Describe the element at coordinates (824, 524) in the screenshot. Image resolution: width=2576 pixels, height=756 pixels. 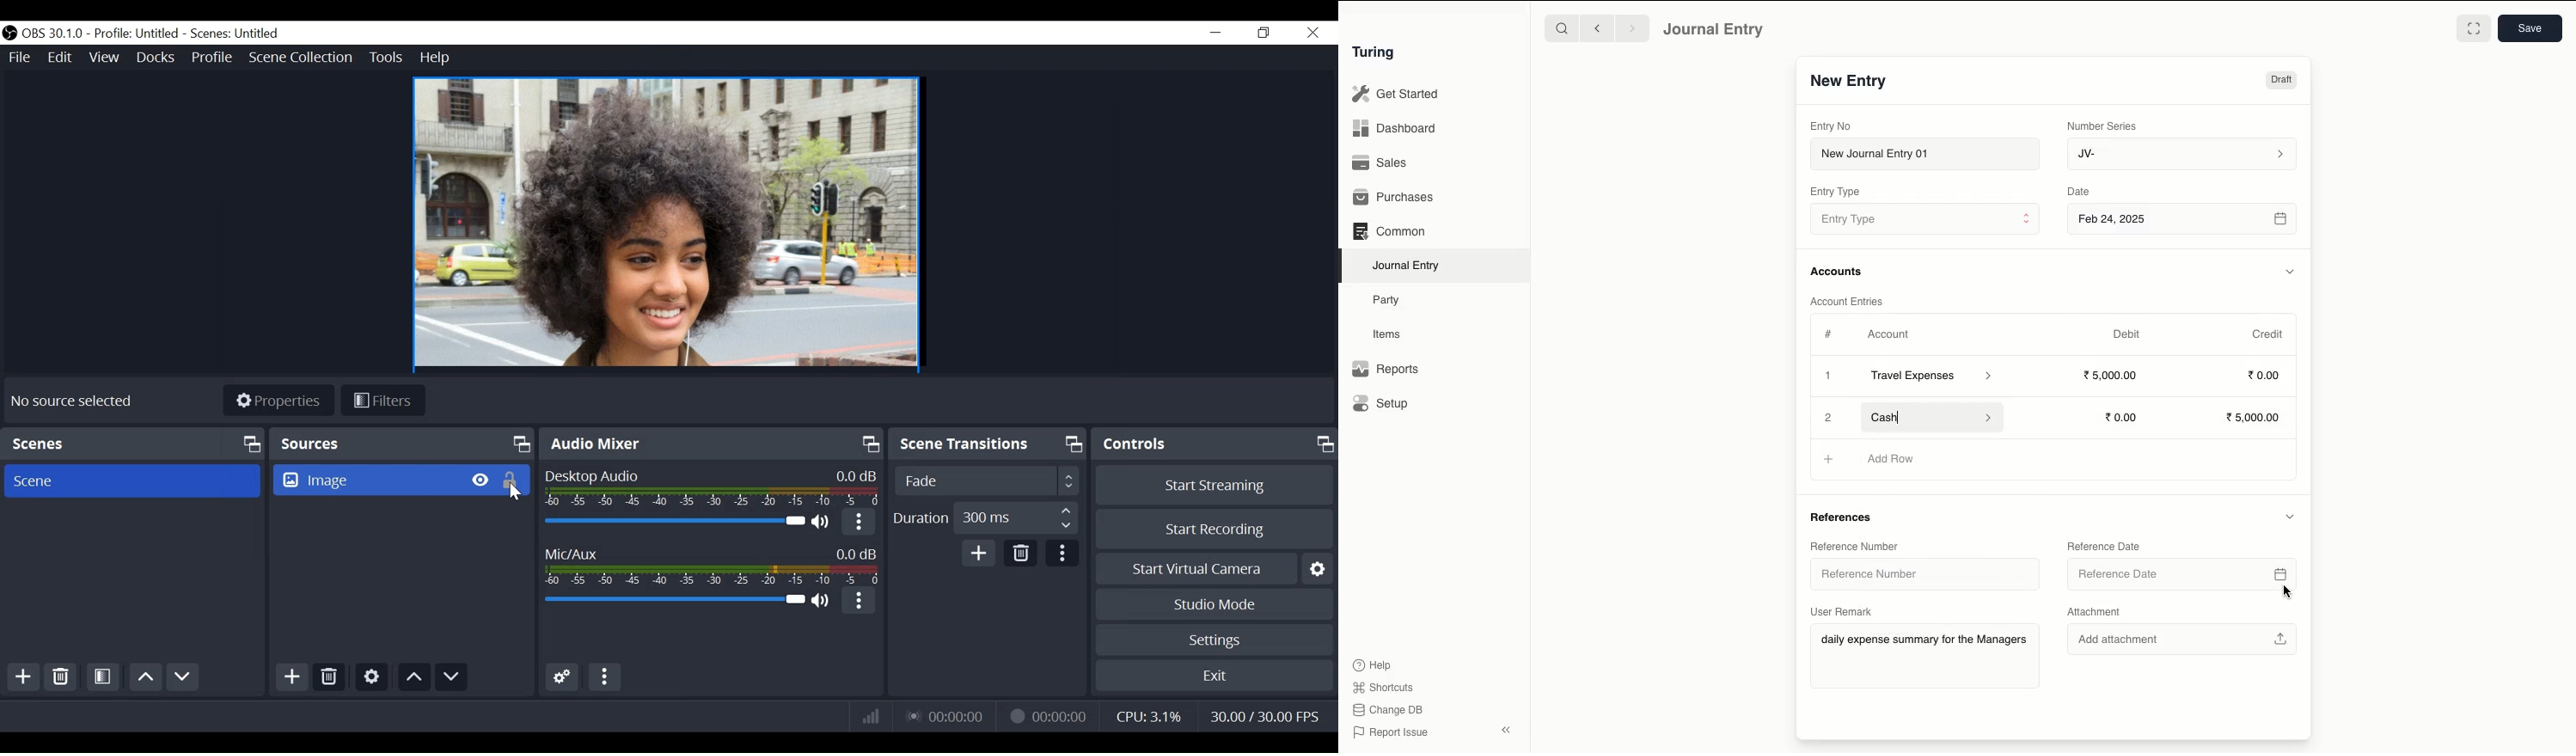
I see `(un)mute` at that location.